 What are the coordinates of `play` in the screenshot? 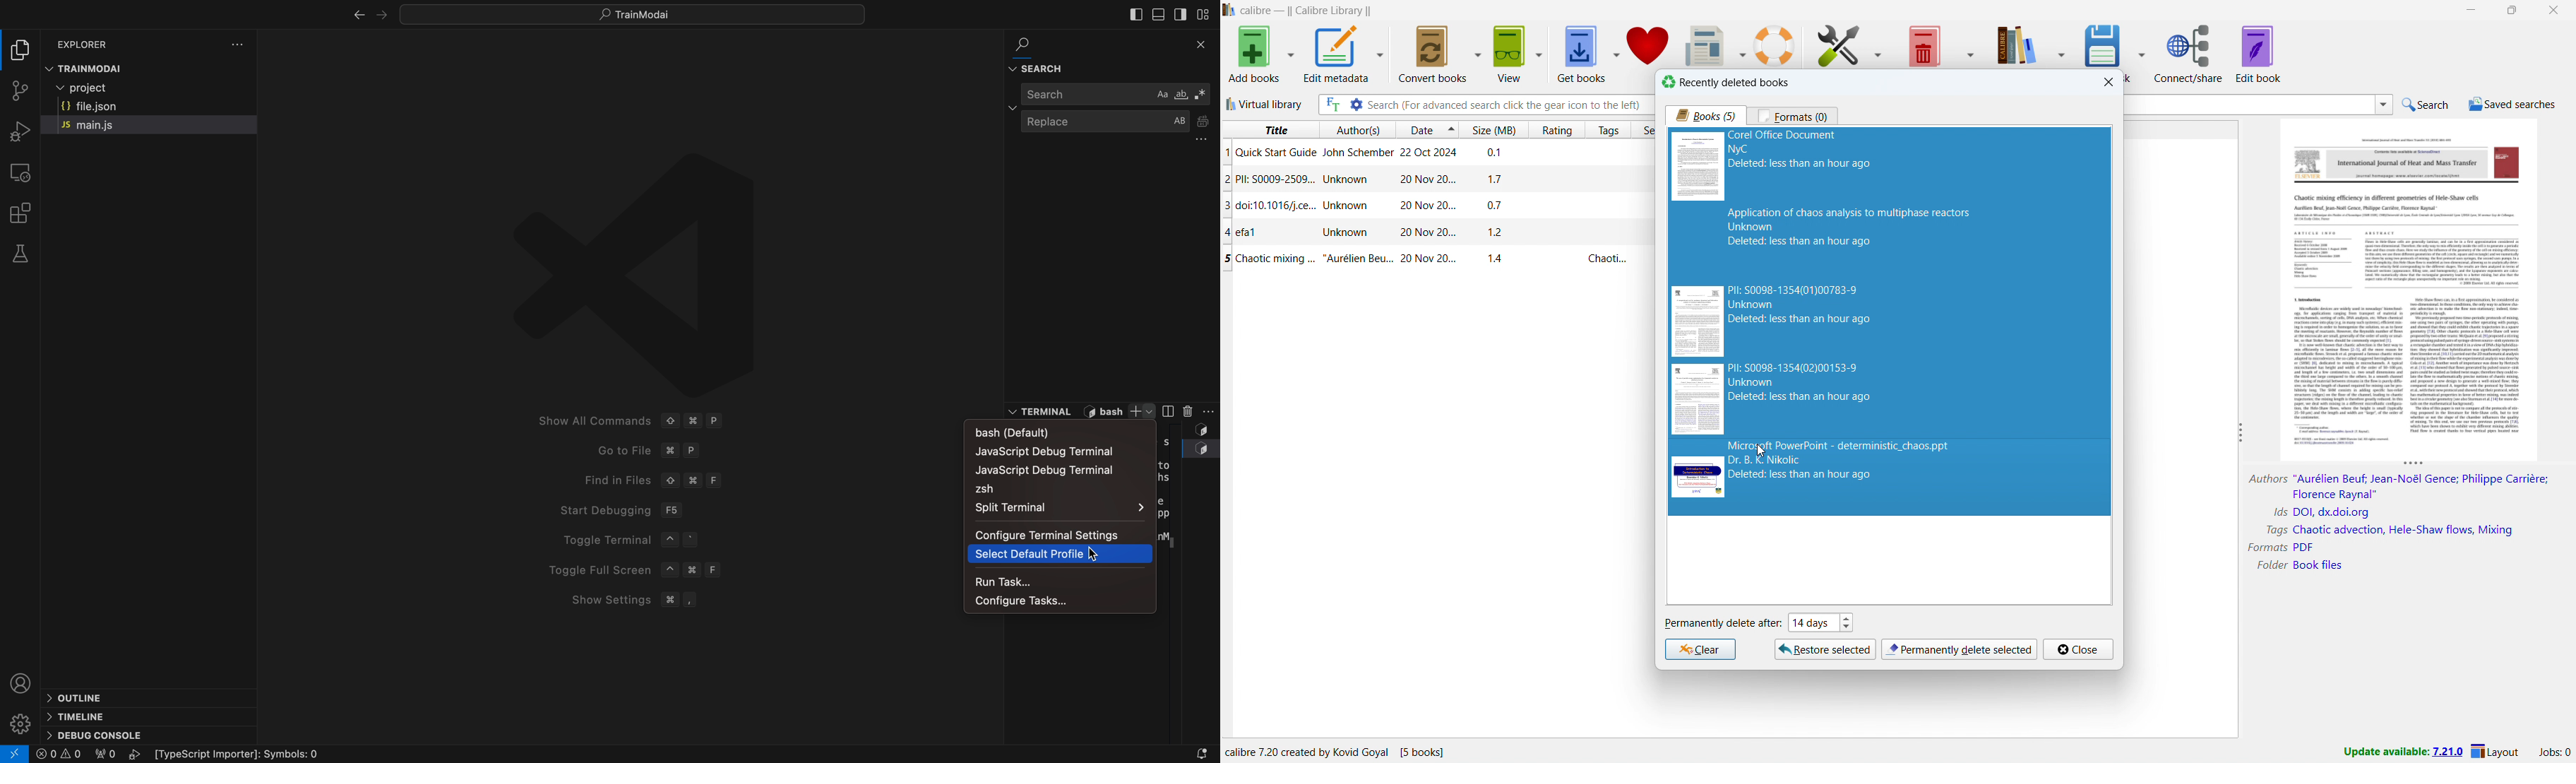 It's located at (137, 754).